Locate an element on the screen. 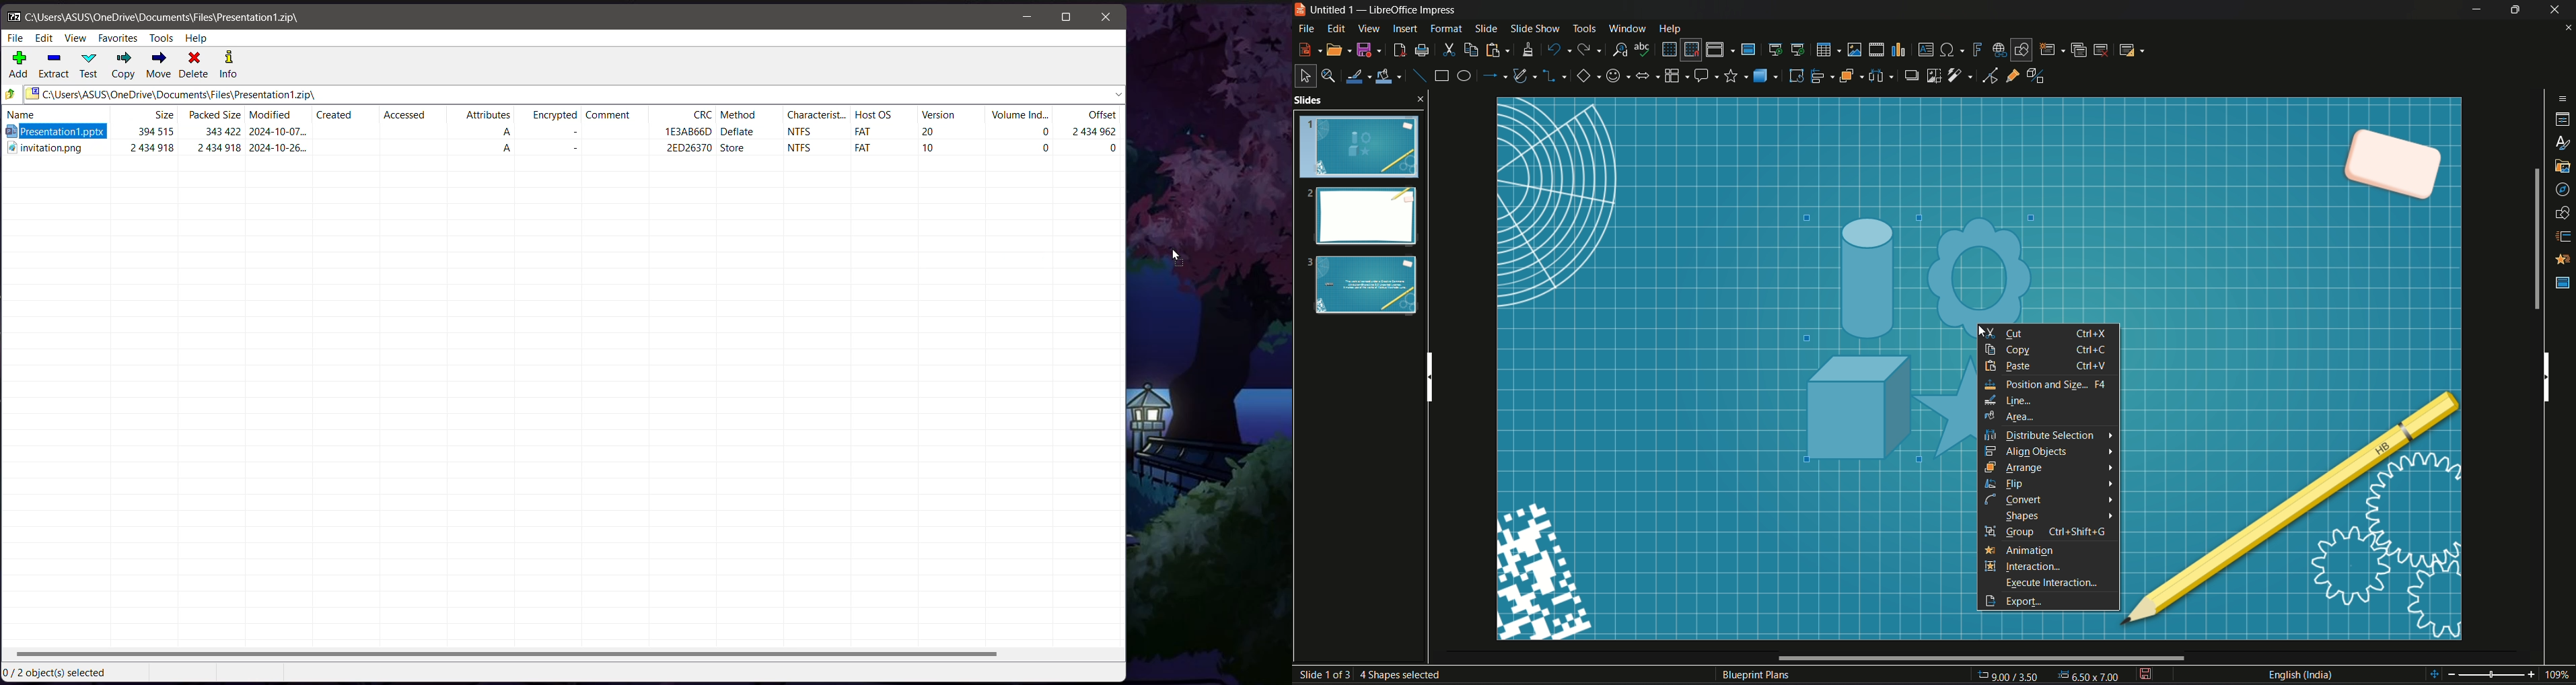 The width and height of the screenshot is (2576, 700). save is located at coordinates (2145, 675).